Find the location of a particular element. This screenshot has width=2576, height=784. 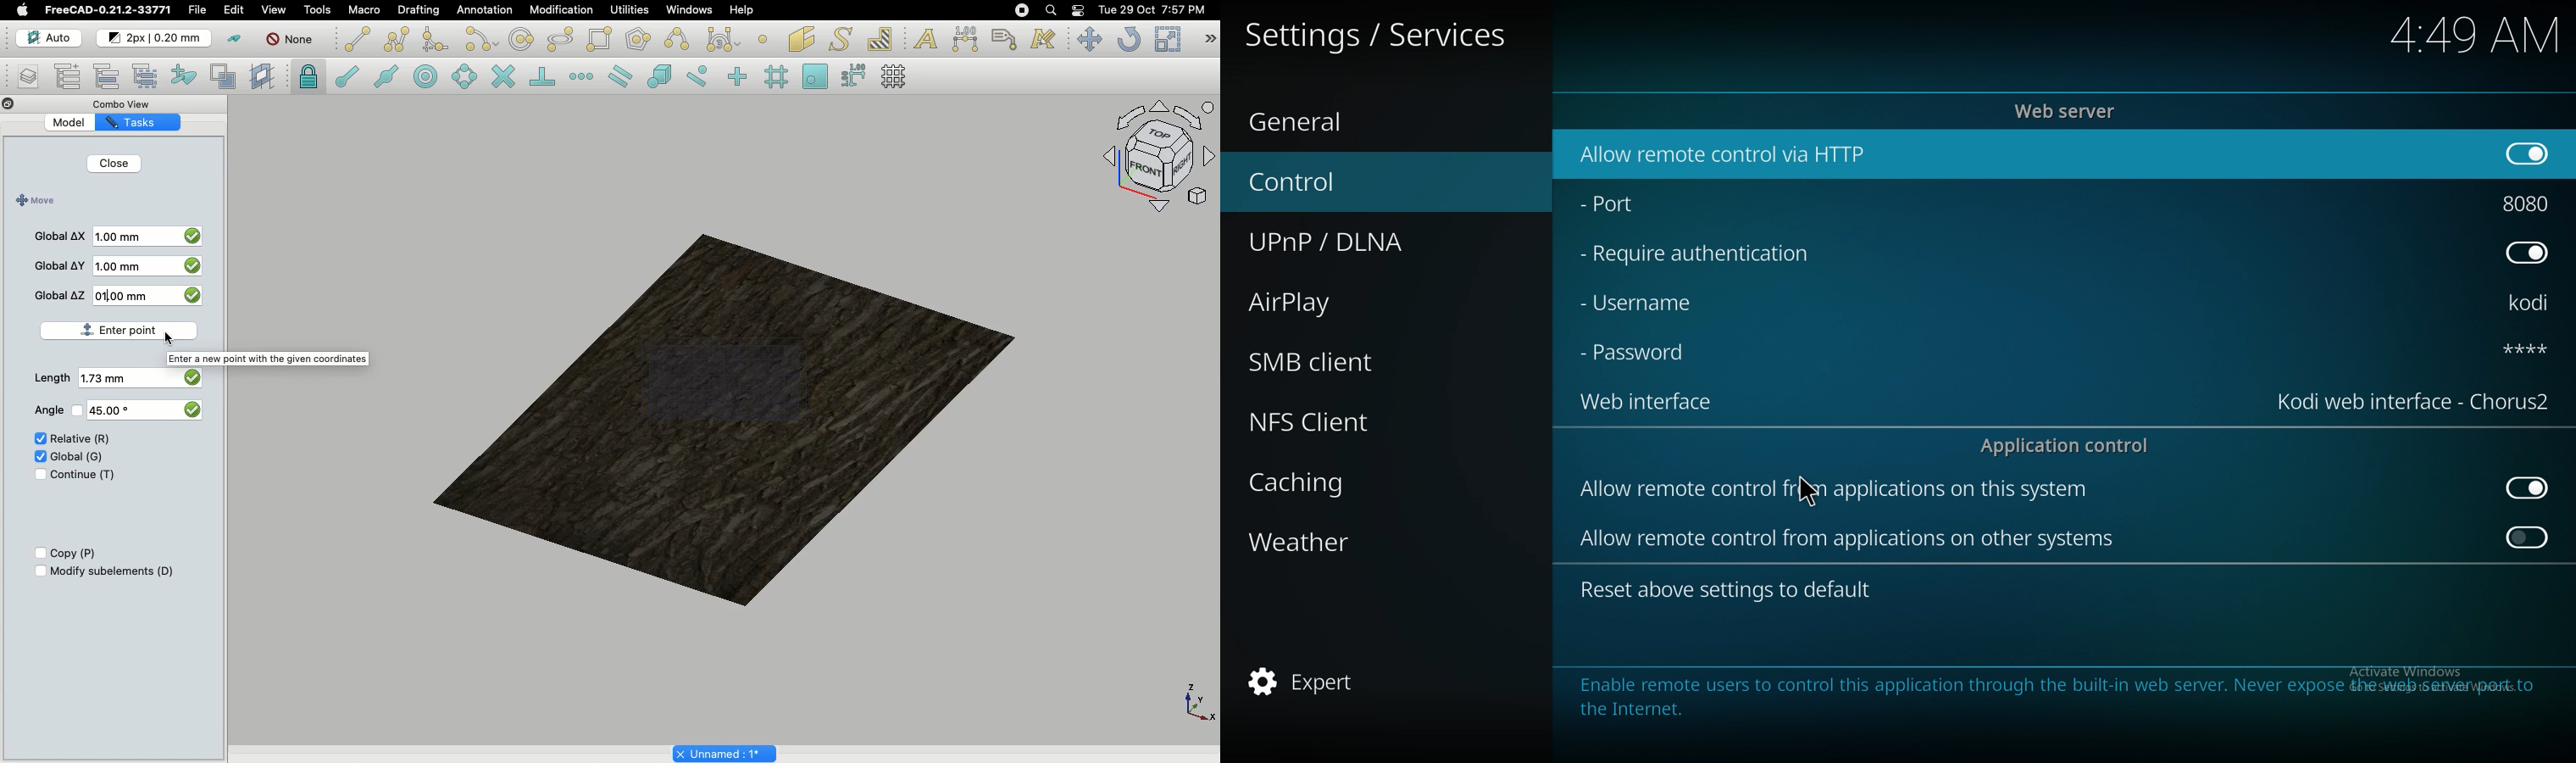

require authentication is located at coordinates (1713, 256).